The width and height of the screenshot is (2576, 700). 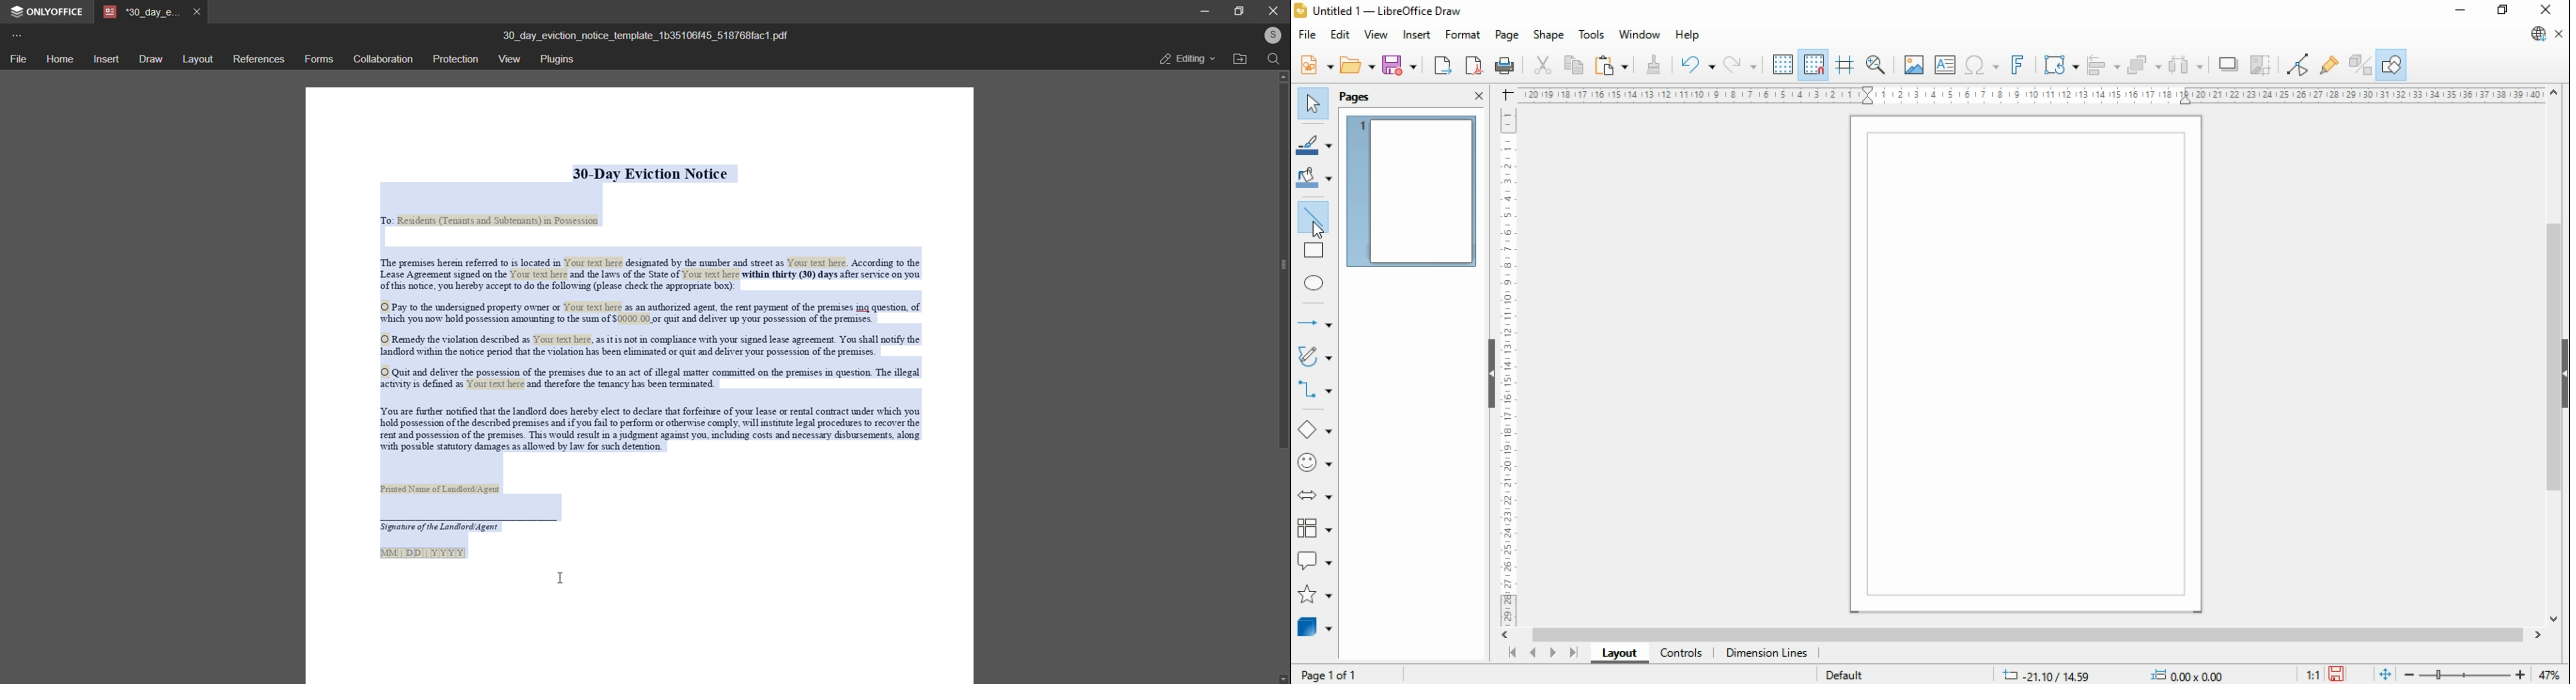 What do you see at coordinates (1442, 65) in the screenshot?
I see `export` at bounding box center [1442, 65].